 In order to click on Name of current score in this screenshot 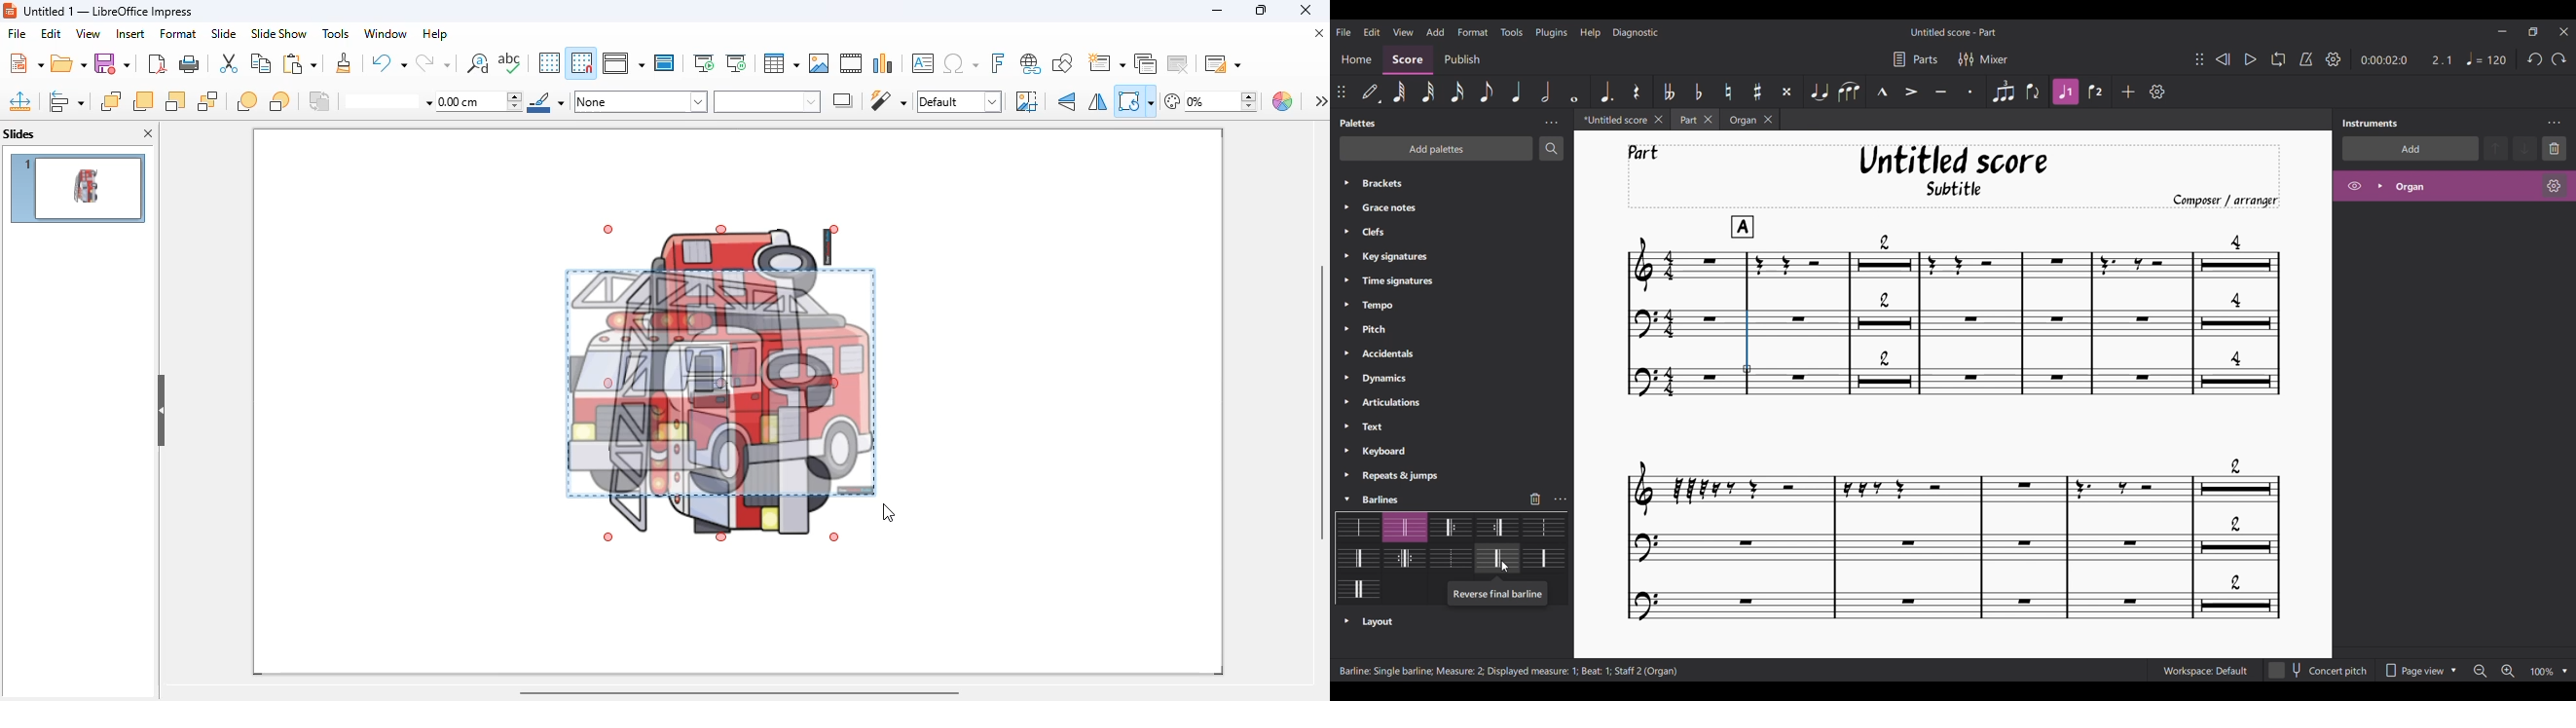, I will do `click(1954, 32)`.